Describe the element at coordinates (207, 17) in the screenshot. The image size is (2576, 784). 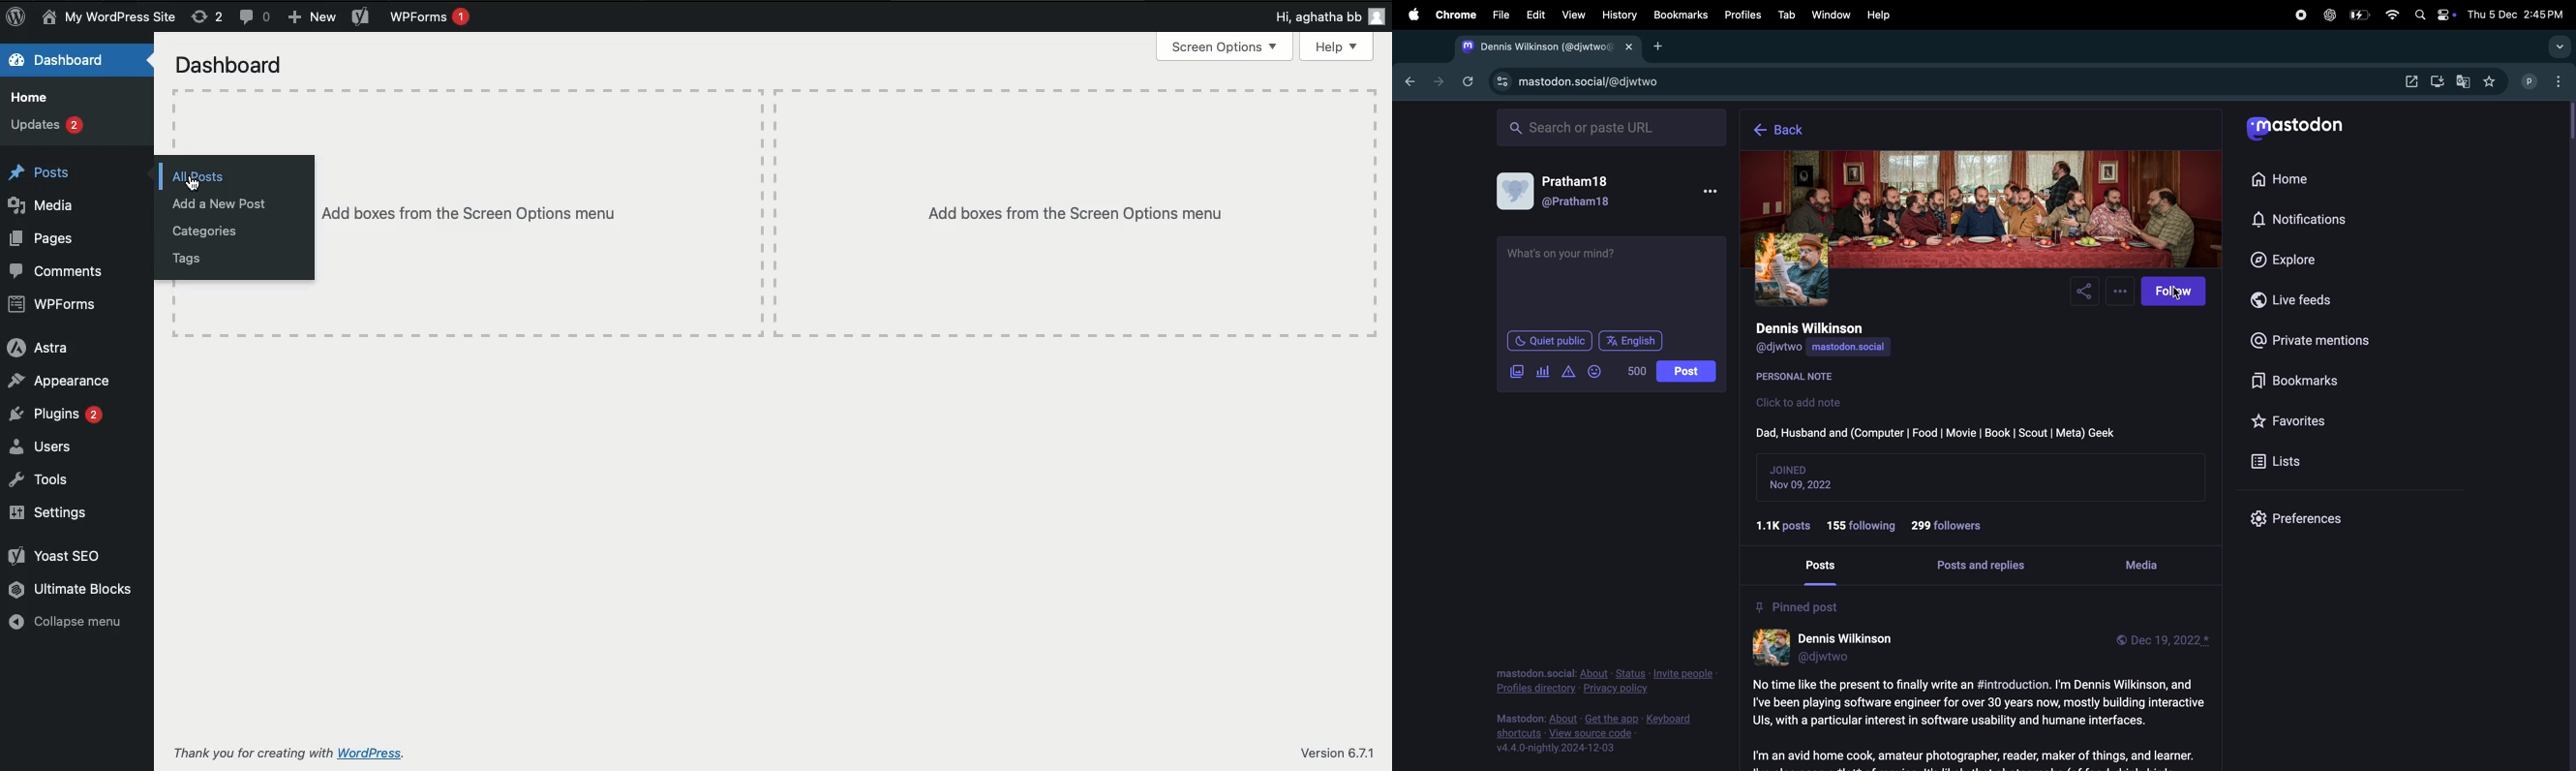
I see `Revisions` at that location.